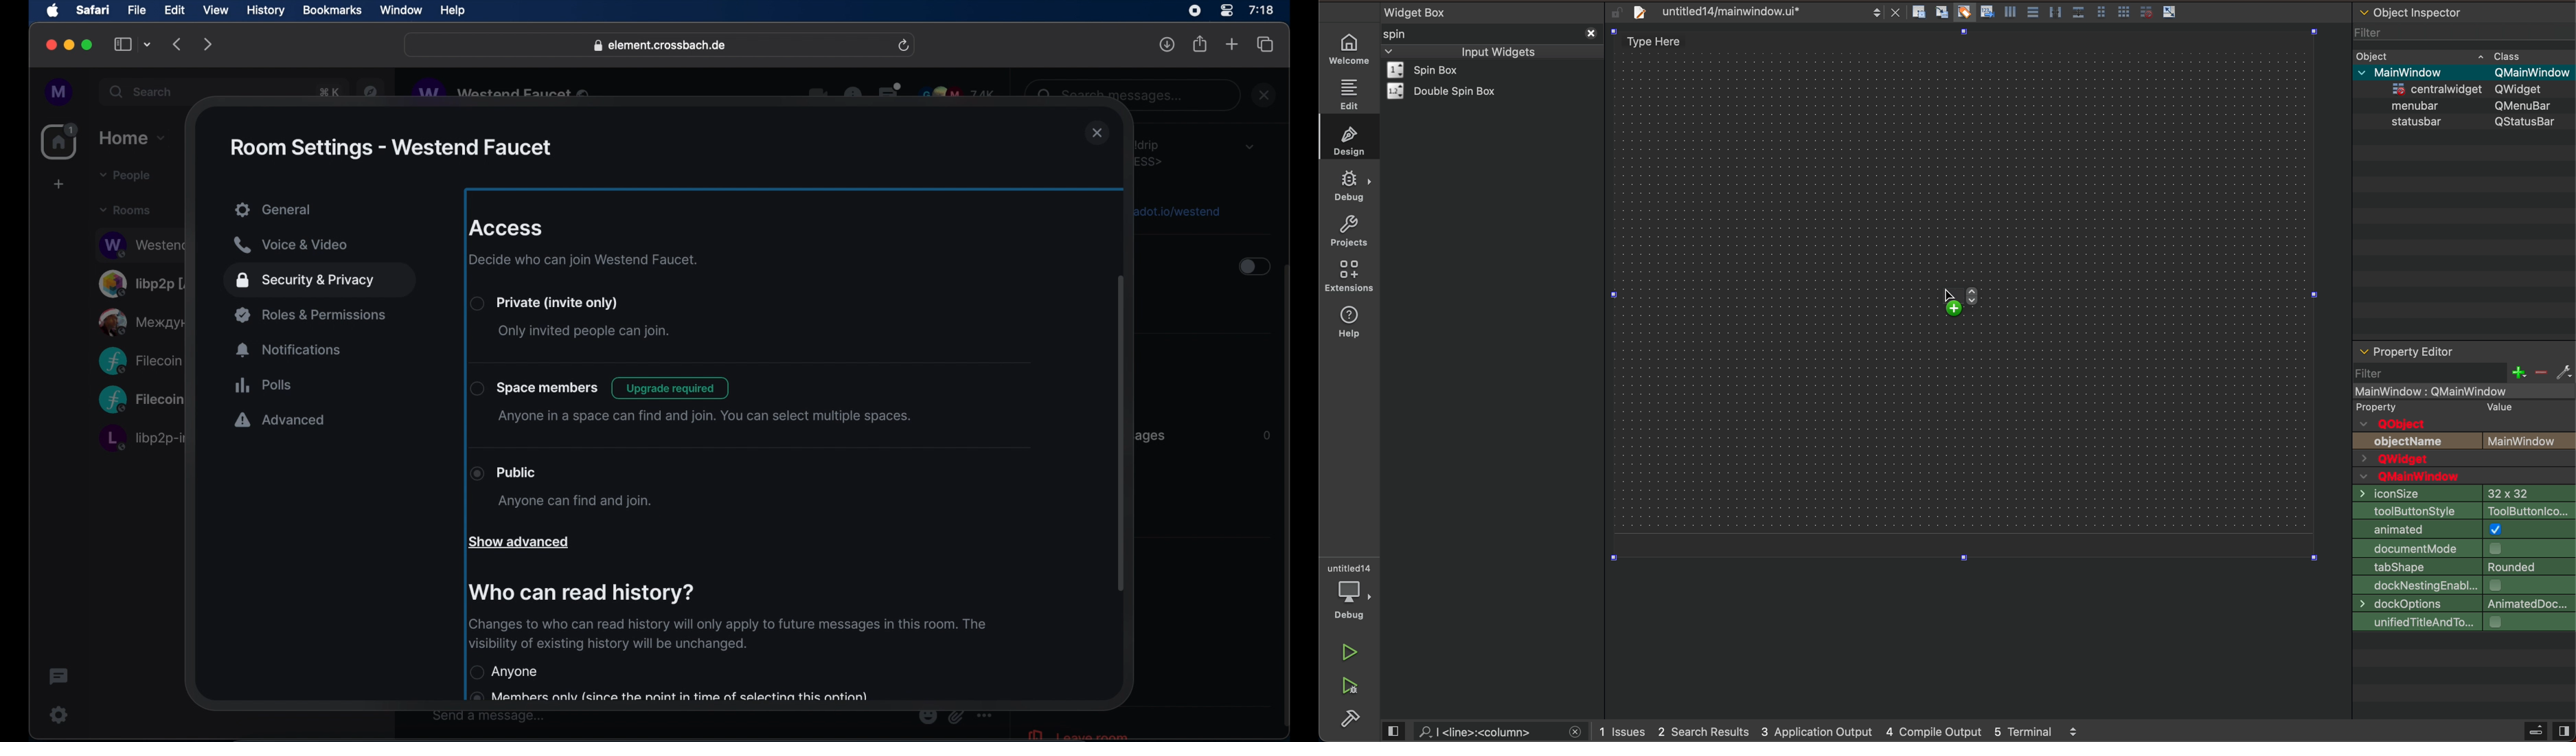 The image size is (2576, 756). Describe the element at coordinates (389, 148) in the screenshot. I see `rom settings - westend faucet` at that location.